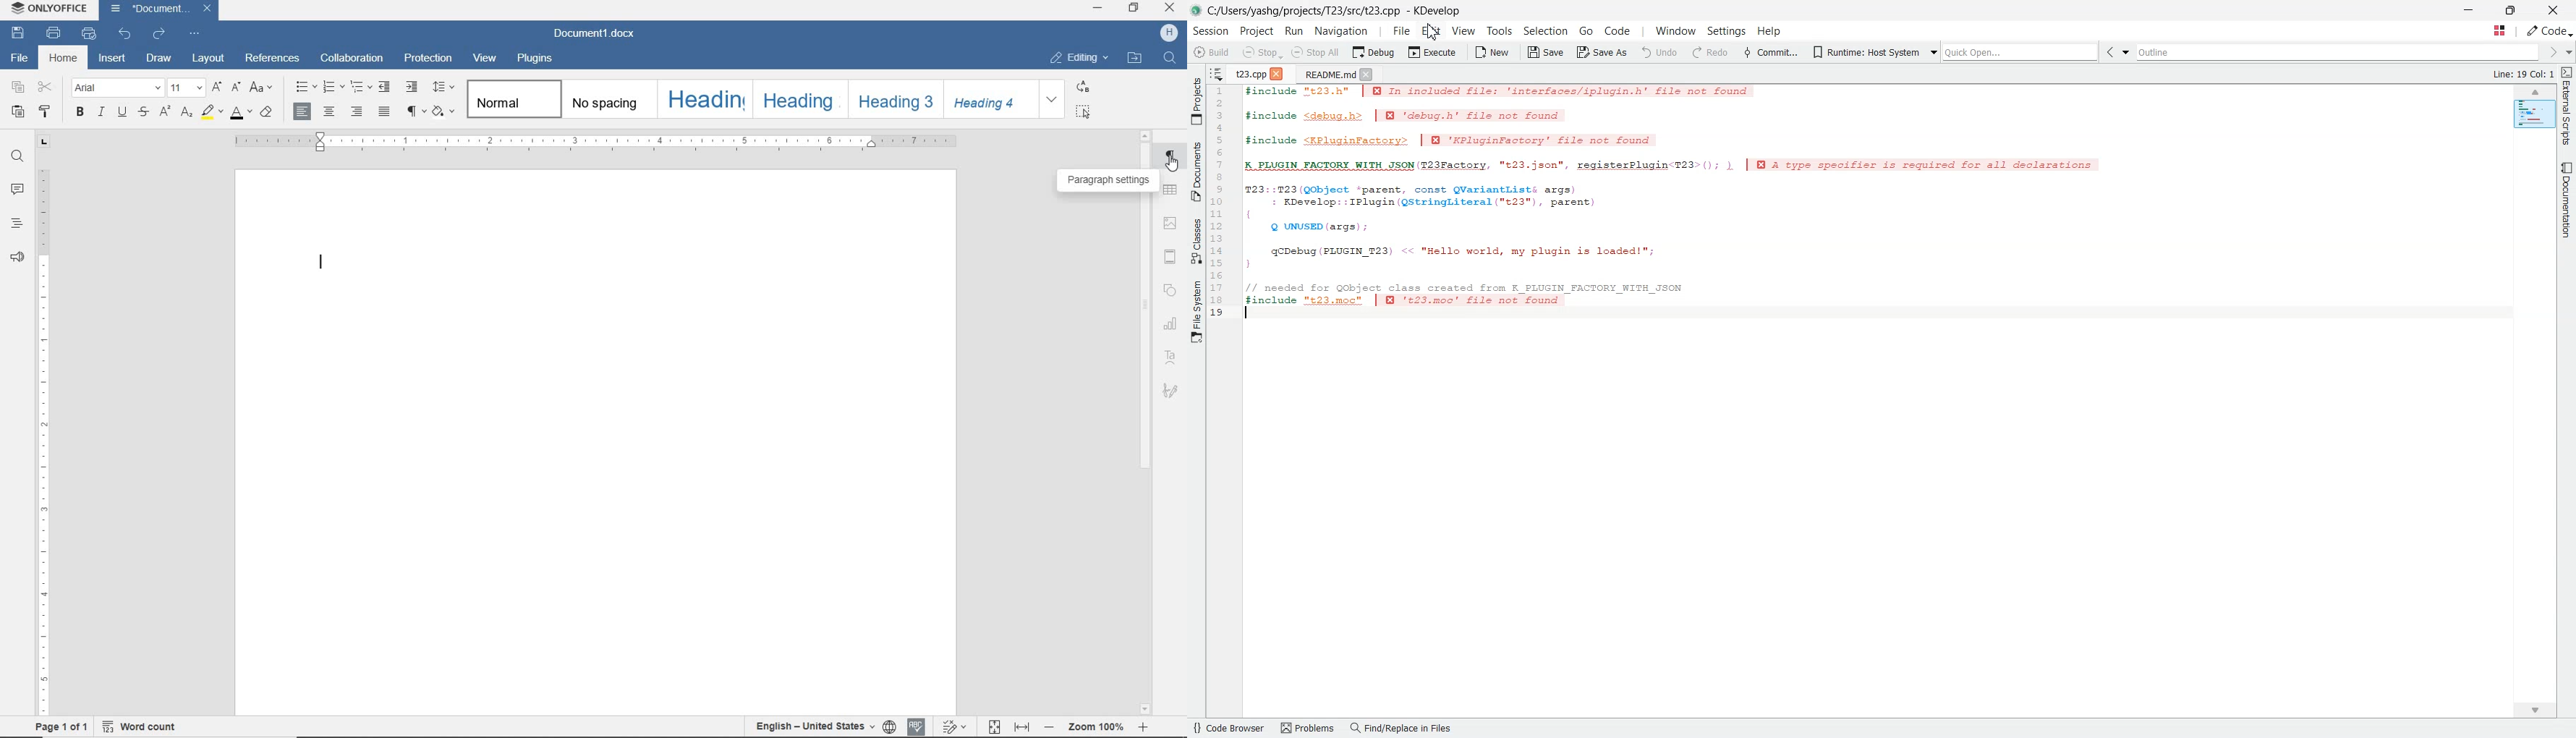 Image resolution: width=2576 pixels, height=756 pixels. Describe the element at coordinates (17, 191) in the screenshot. I see `comments` at that location.